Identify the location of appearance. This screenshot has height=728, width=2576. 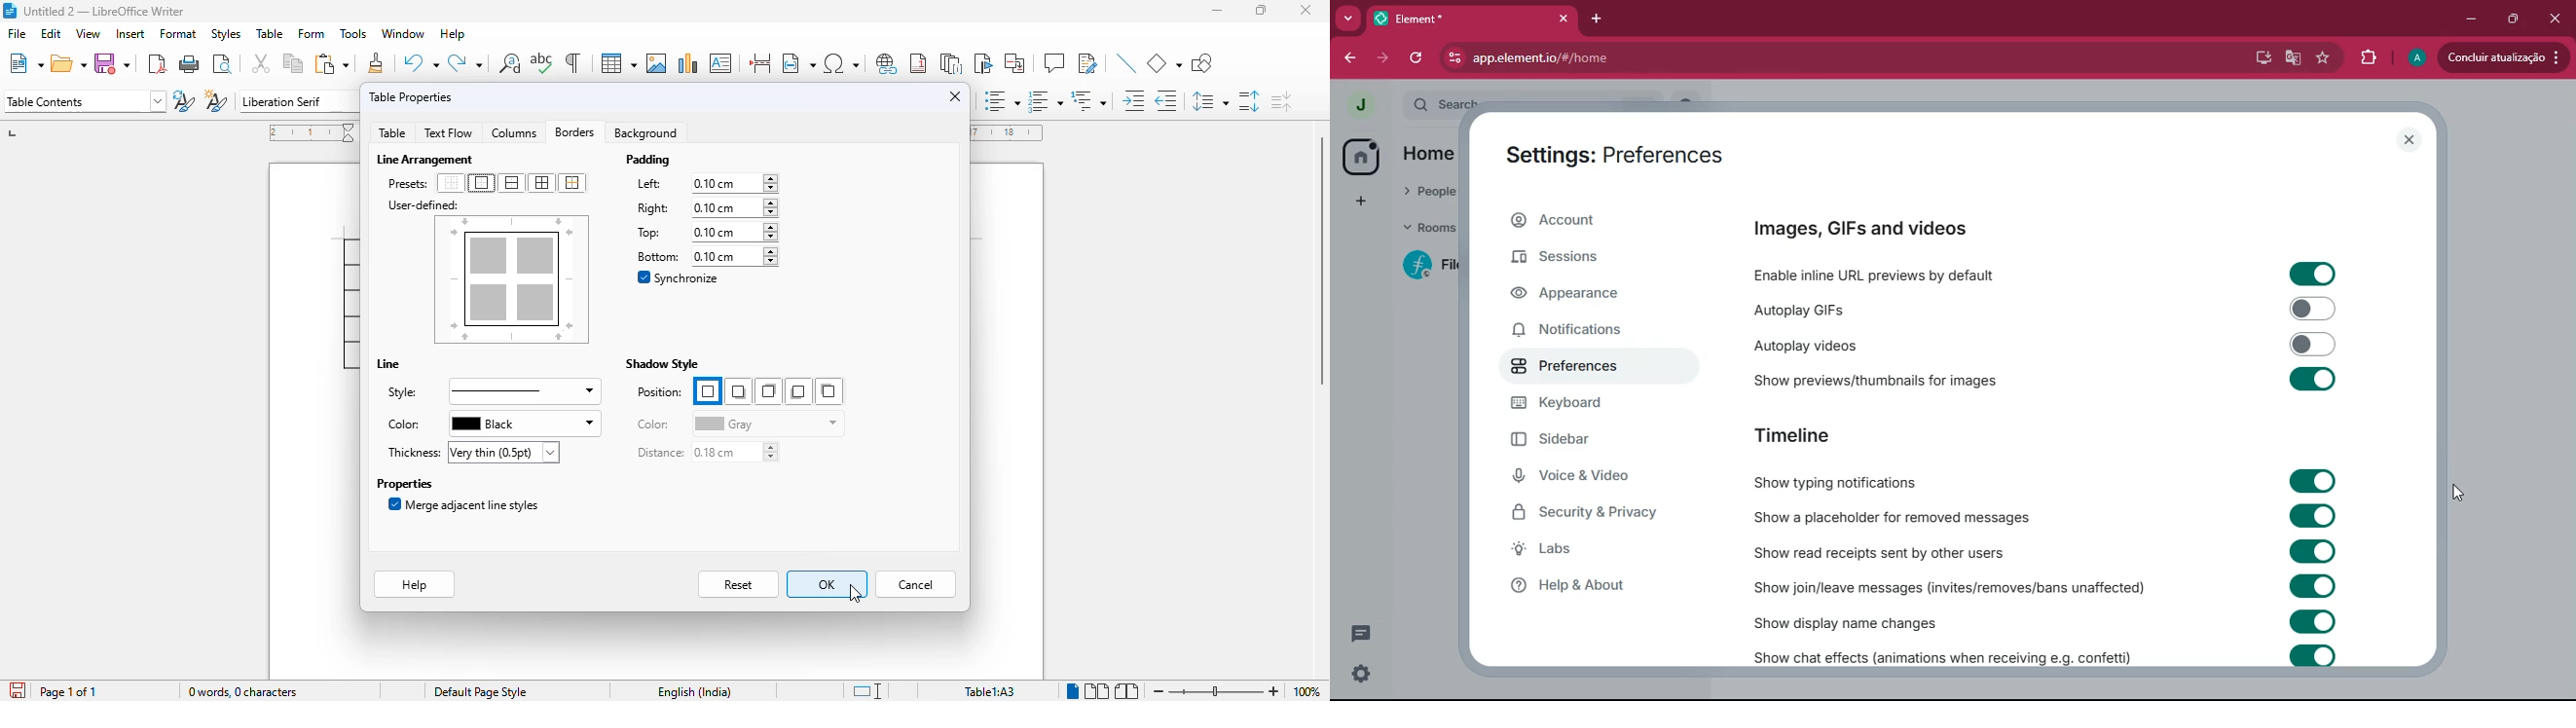
(1582, 295).